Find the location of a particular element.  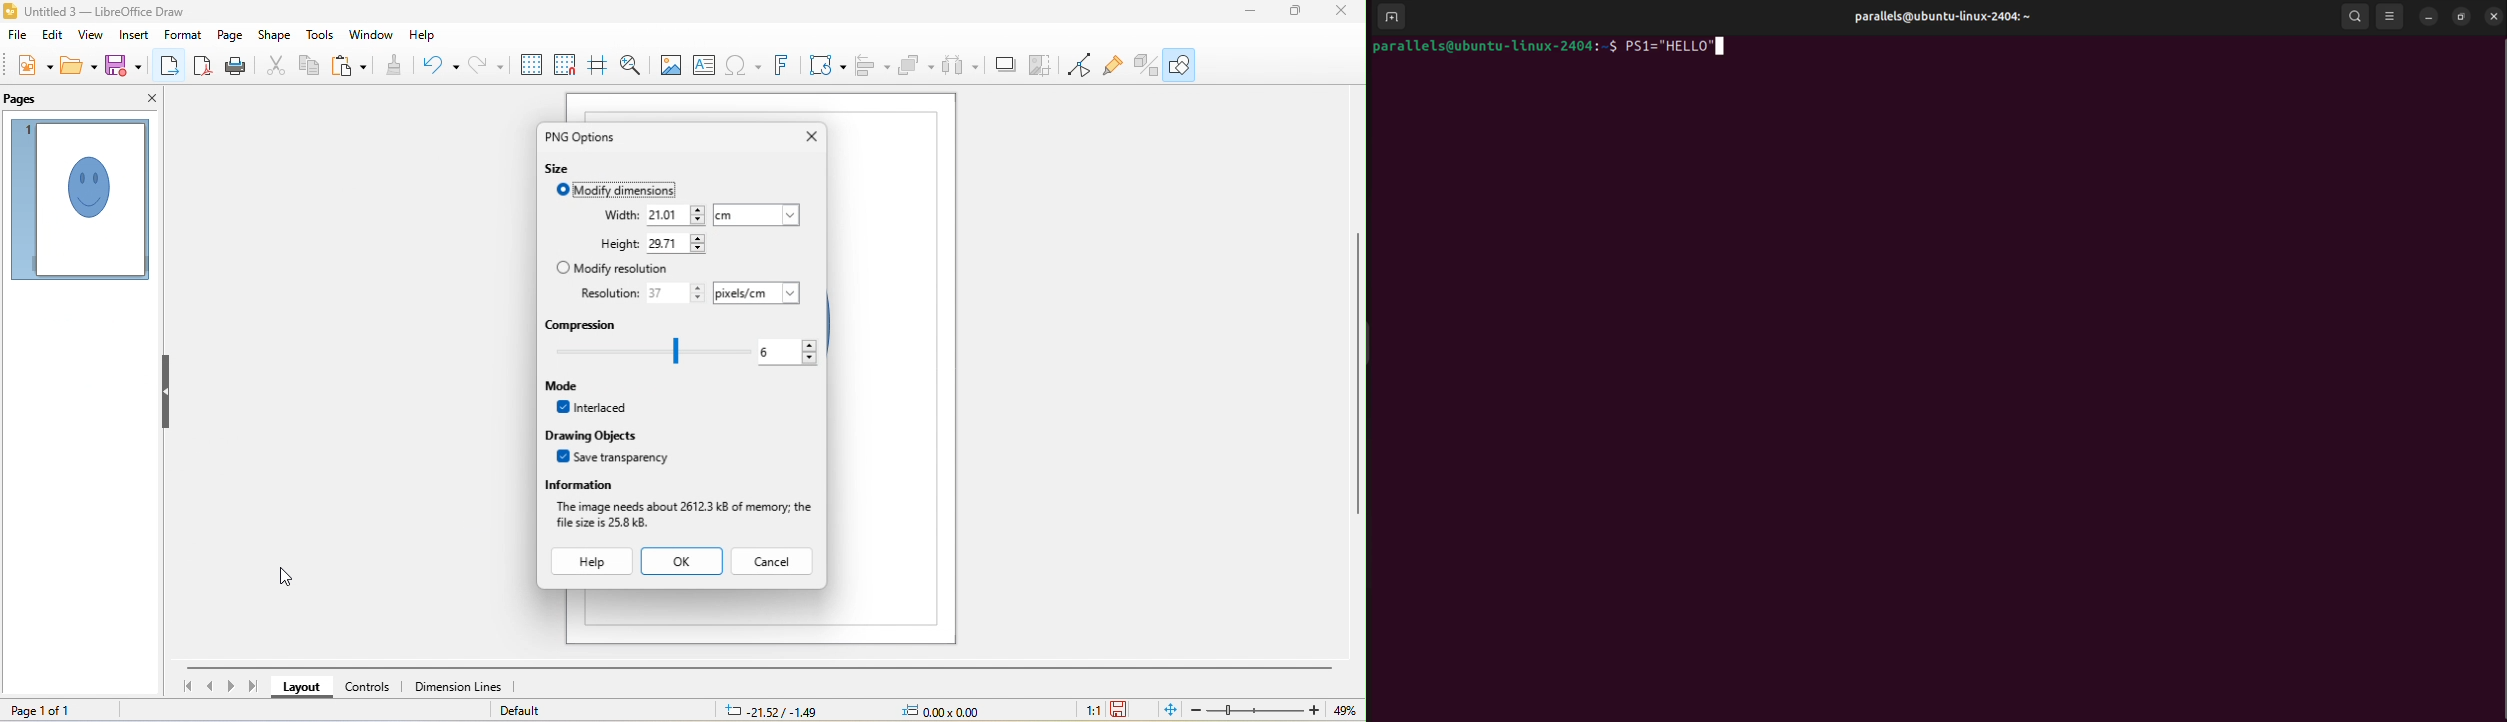

cut is located at coordinates (276, 65).